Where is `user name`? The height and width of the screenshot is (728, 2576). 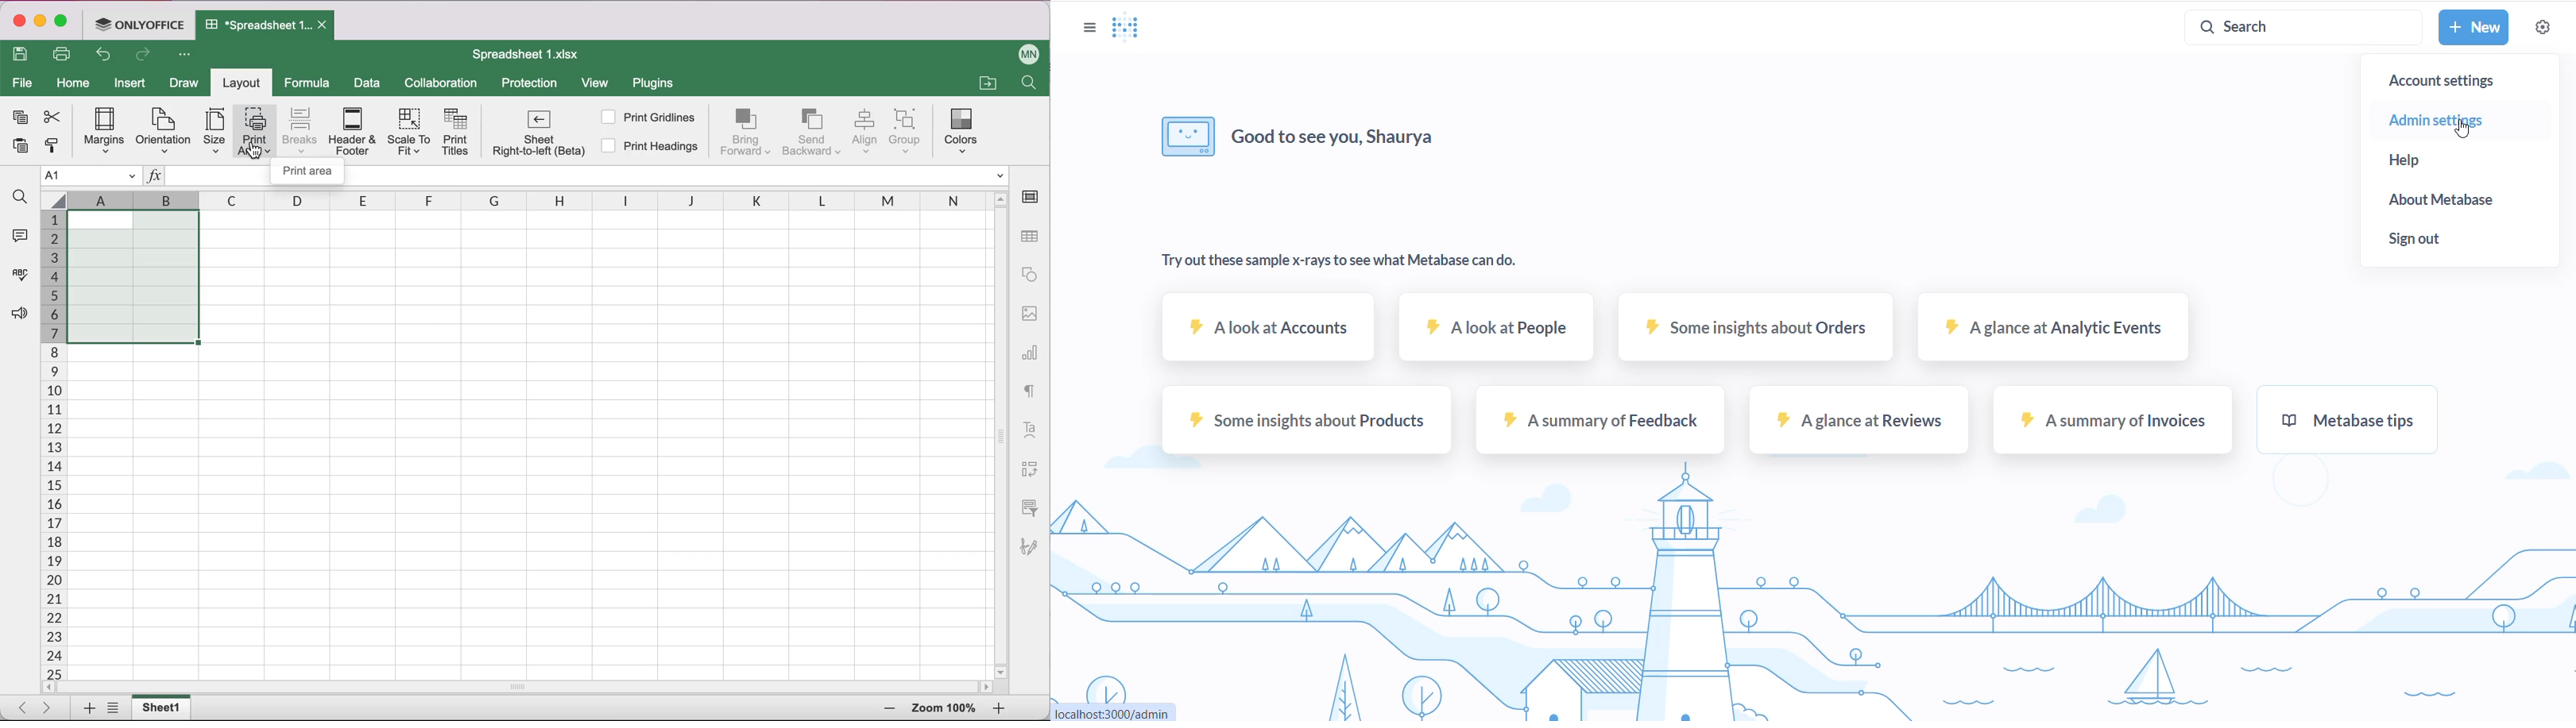 user name is located at coordinates (1029, 52).